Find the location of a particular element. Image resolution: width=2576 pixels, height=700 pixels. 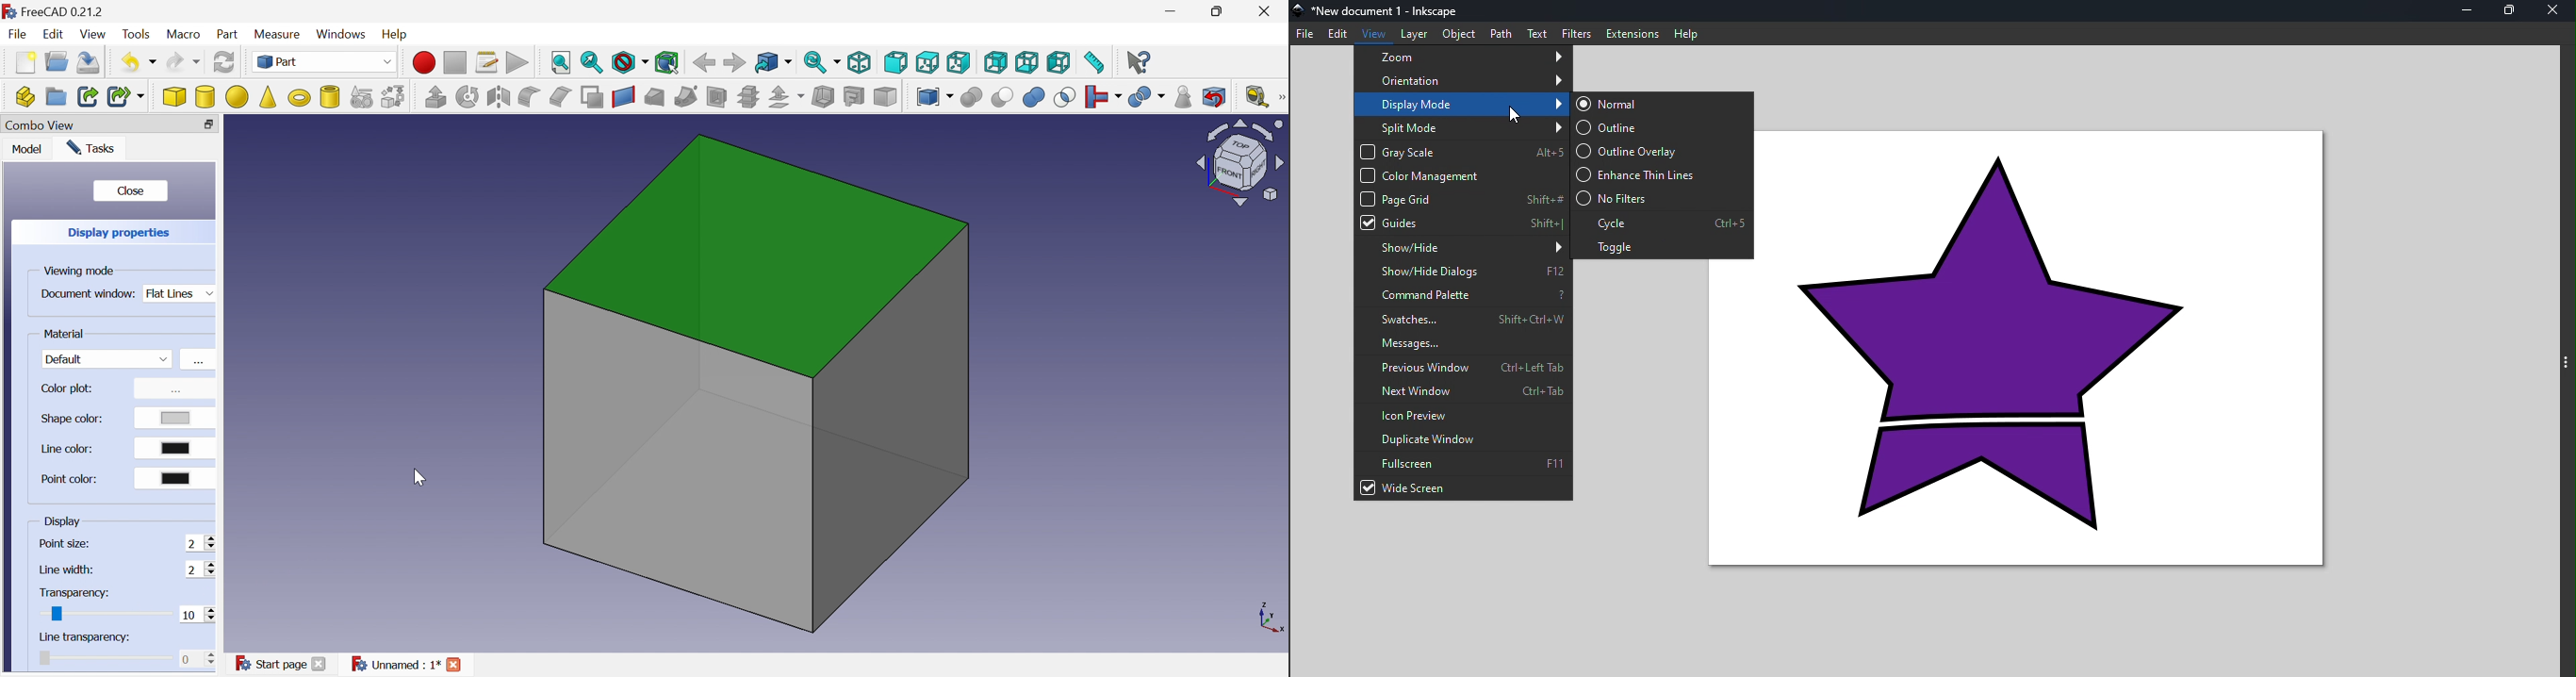

Shape is located at coordinates (1270, 619).